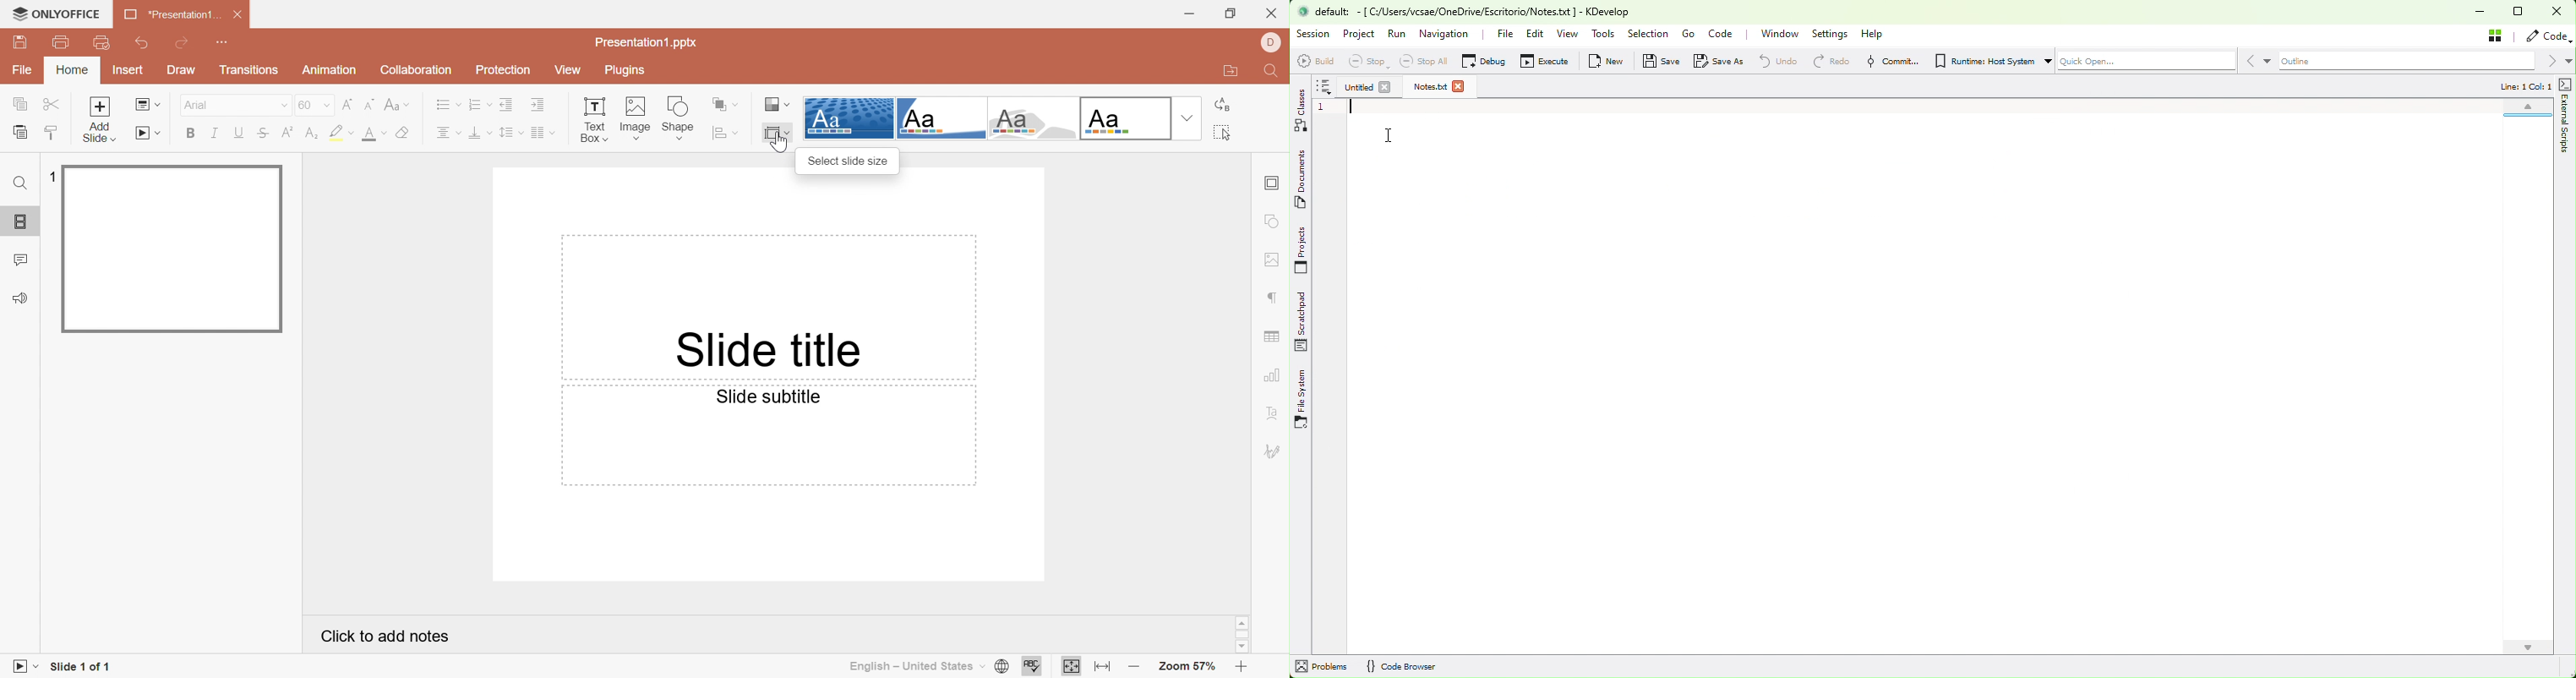 The height and width of the screenshot is (700, 2576). I want to click on Bold, so click(191, 133).